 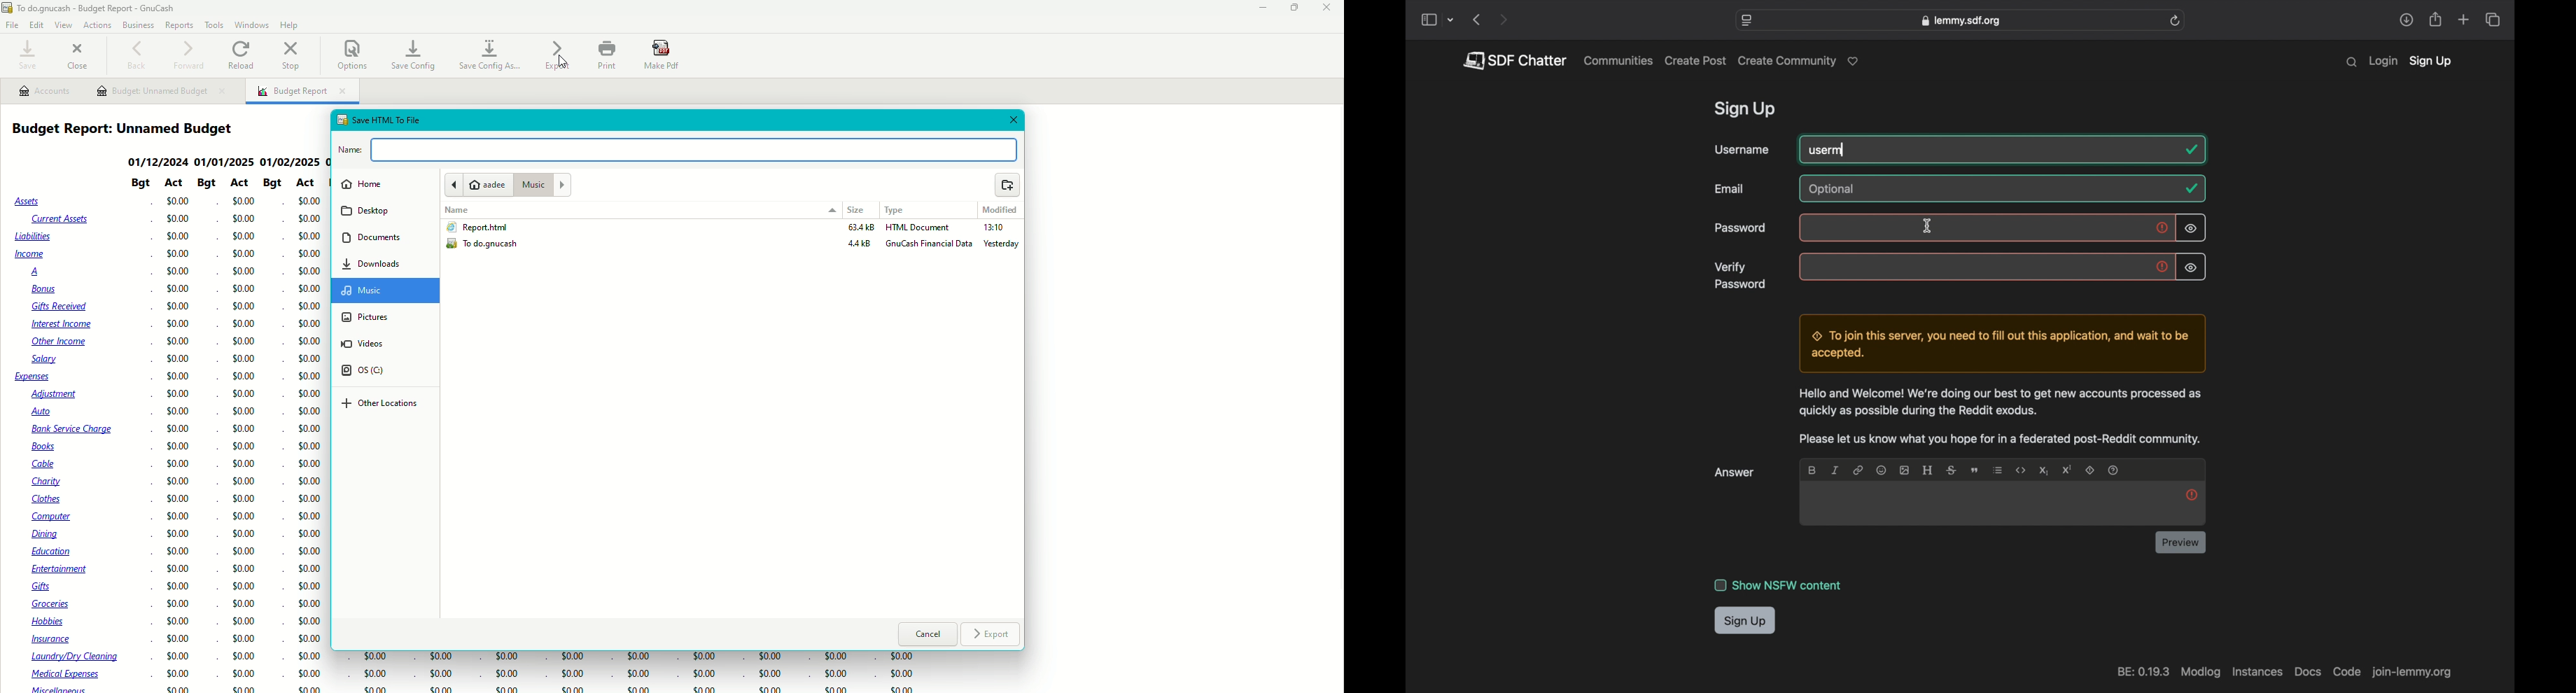 What do you see at coordinates (542, 184) in the screenshot?
I see `Music` at bounding box center [542, 184].